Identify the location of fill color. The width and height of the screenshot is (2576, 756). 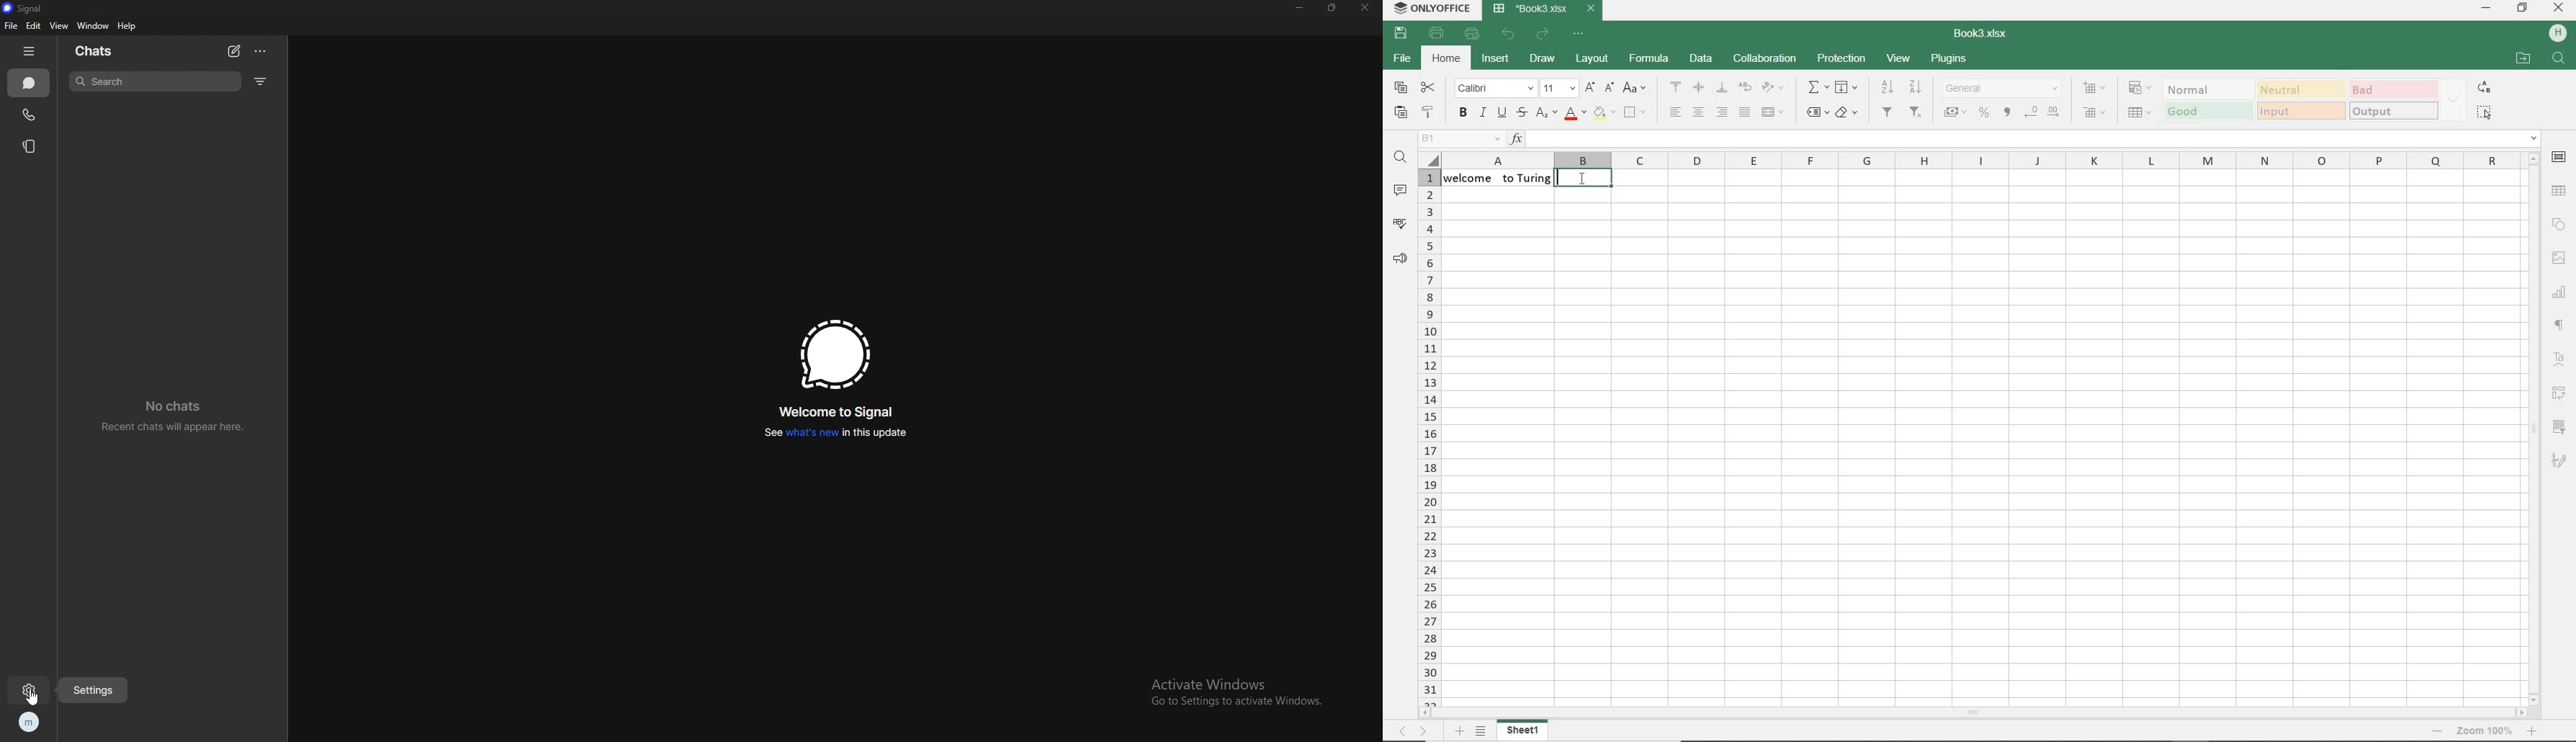
(1604, 114).